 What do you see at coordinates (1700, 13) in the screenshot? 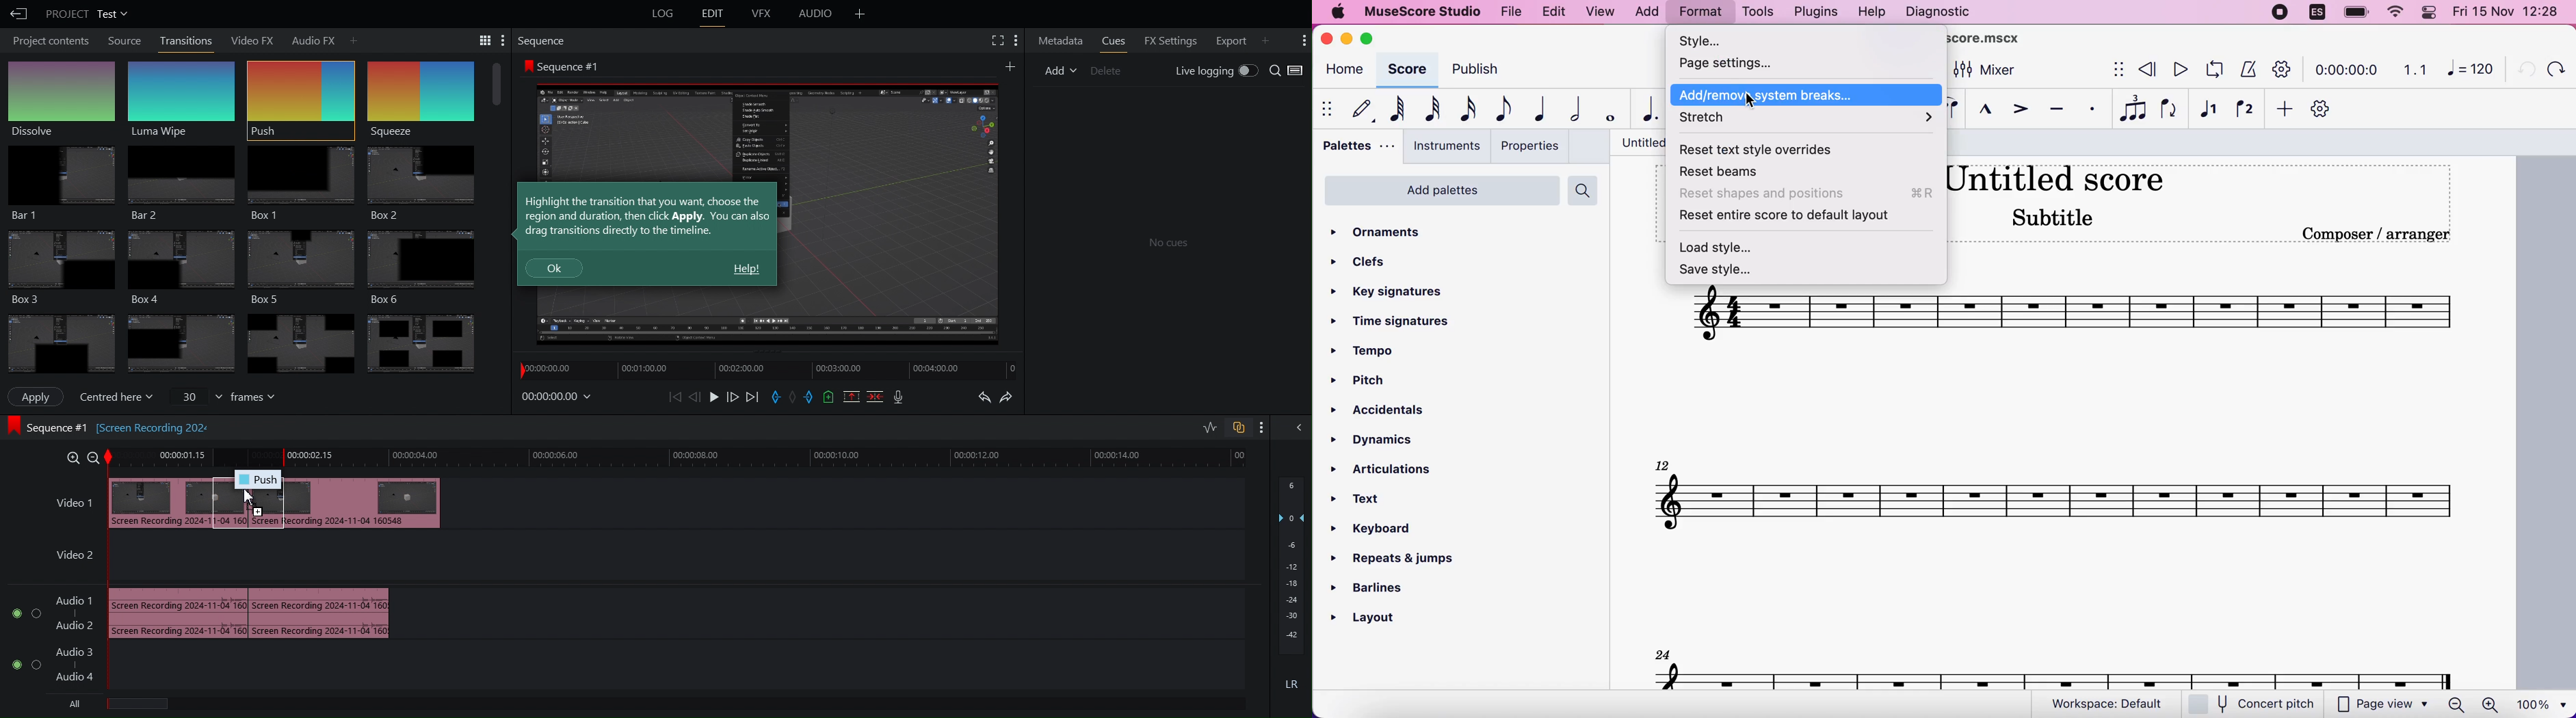
I see `format` at bounding box center [1700, 13].